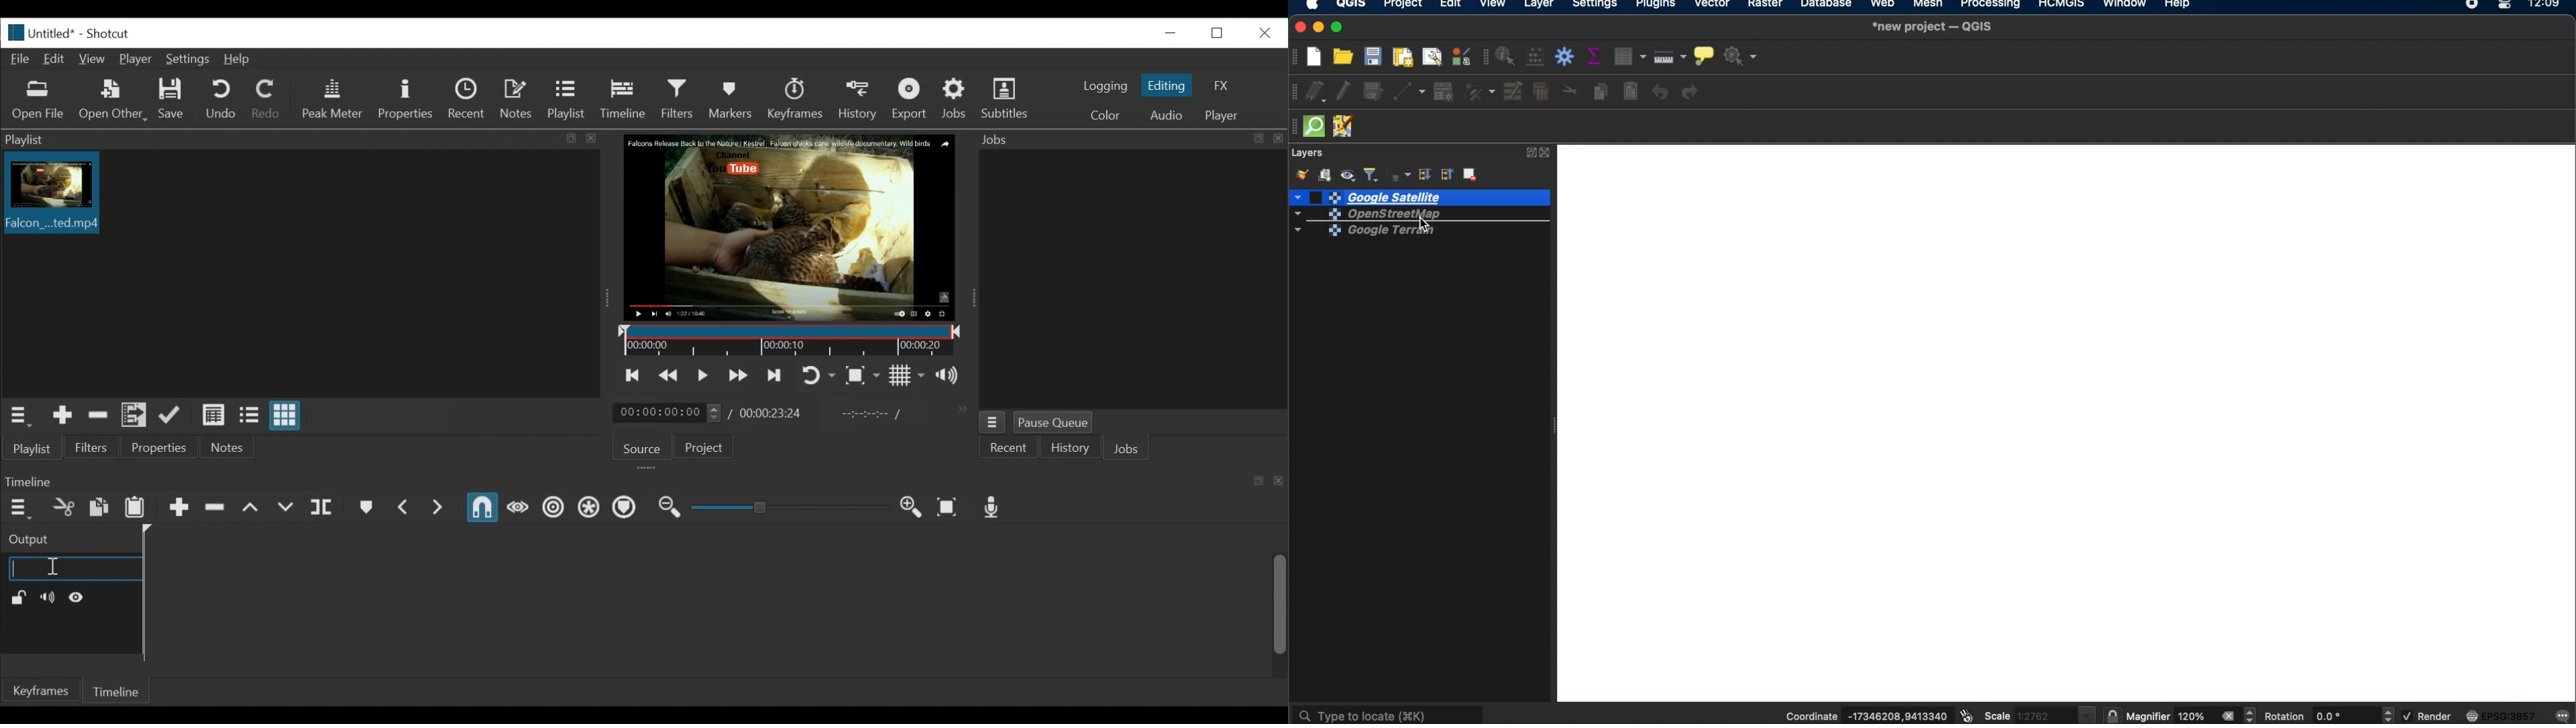 The height and width of the screenshot is (728, 2576). Describe the element at coordinates (1374, 93) in the screenshot. I see `save layer edits` at that location.